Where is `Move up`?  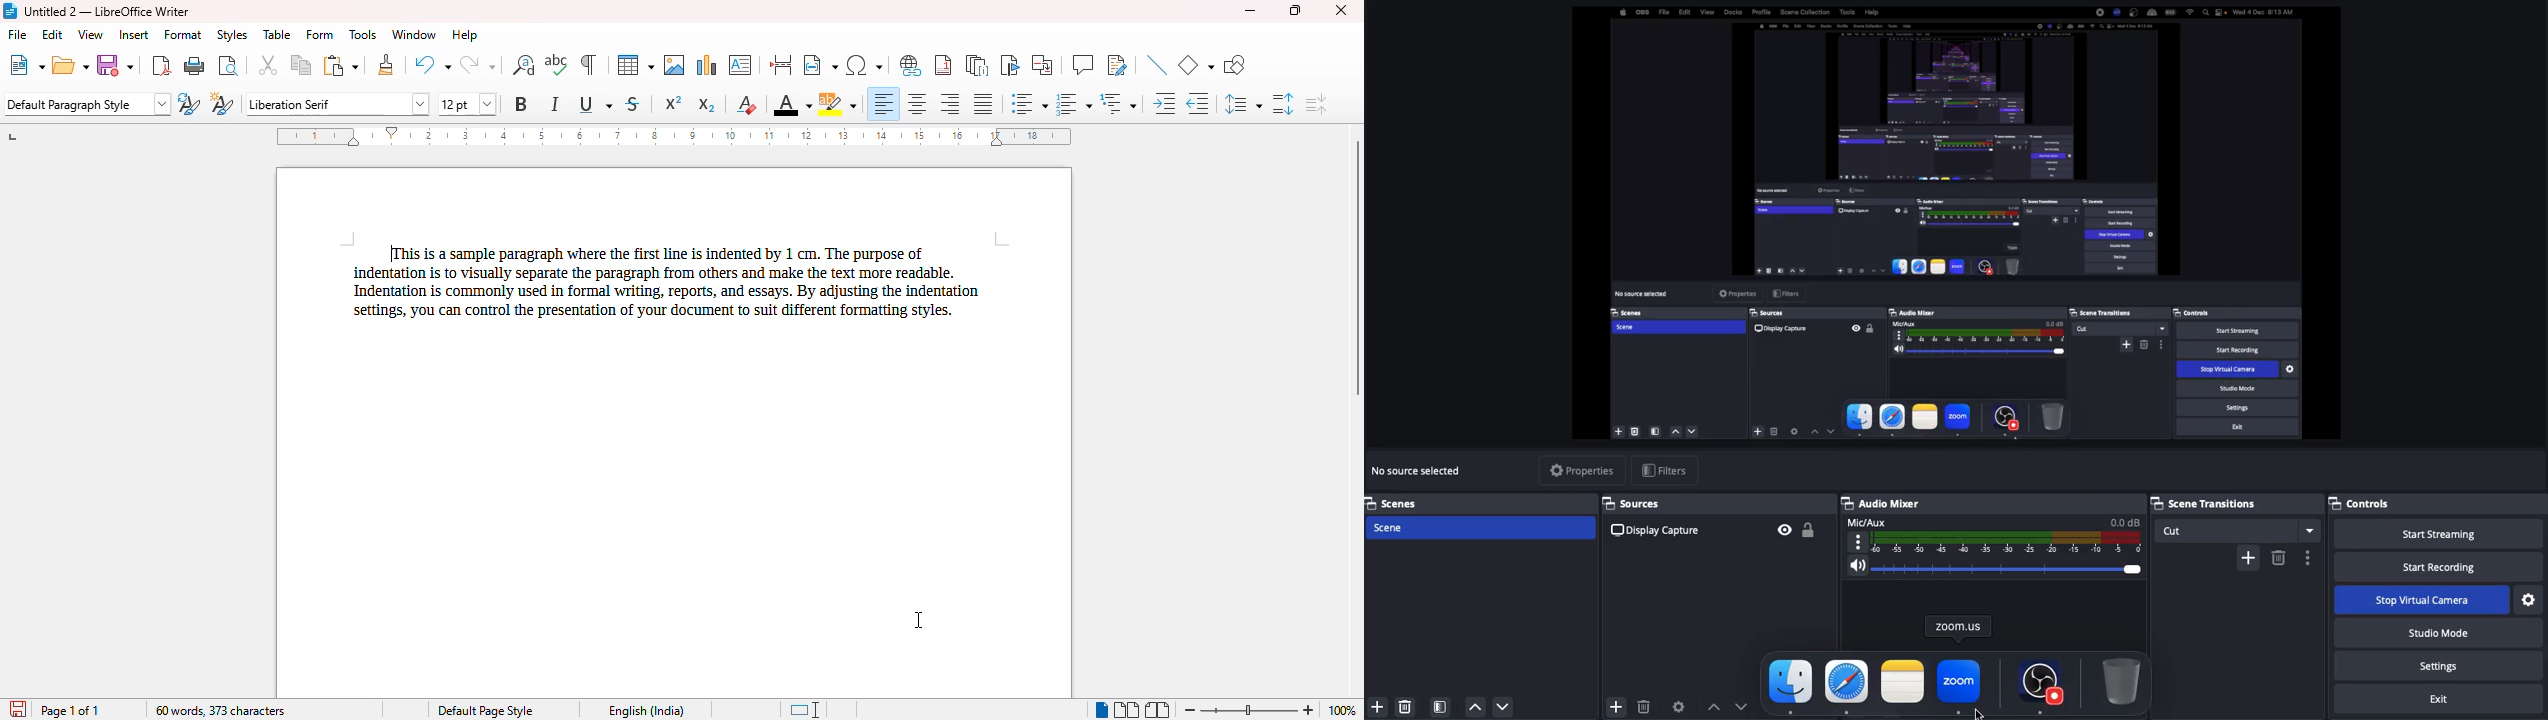
Move up is located at coordinates (1475, 708).